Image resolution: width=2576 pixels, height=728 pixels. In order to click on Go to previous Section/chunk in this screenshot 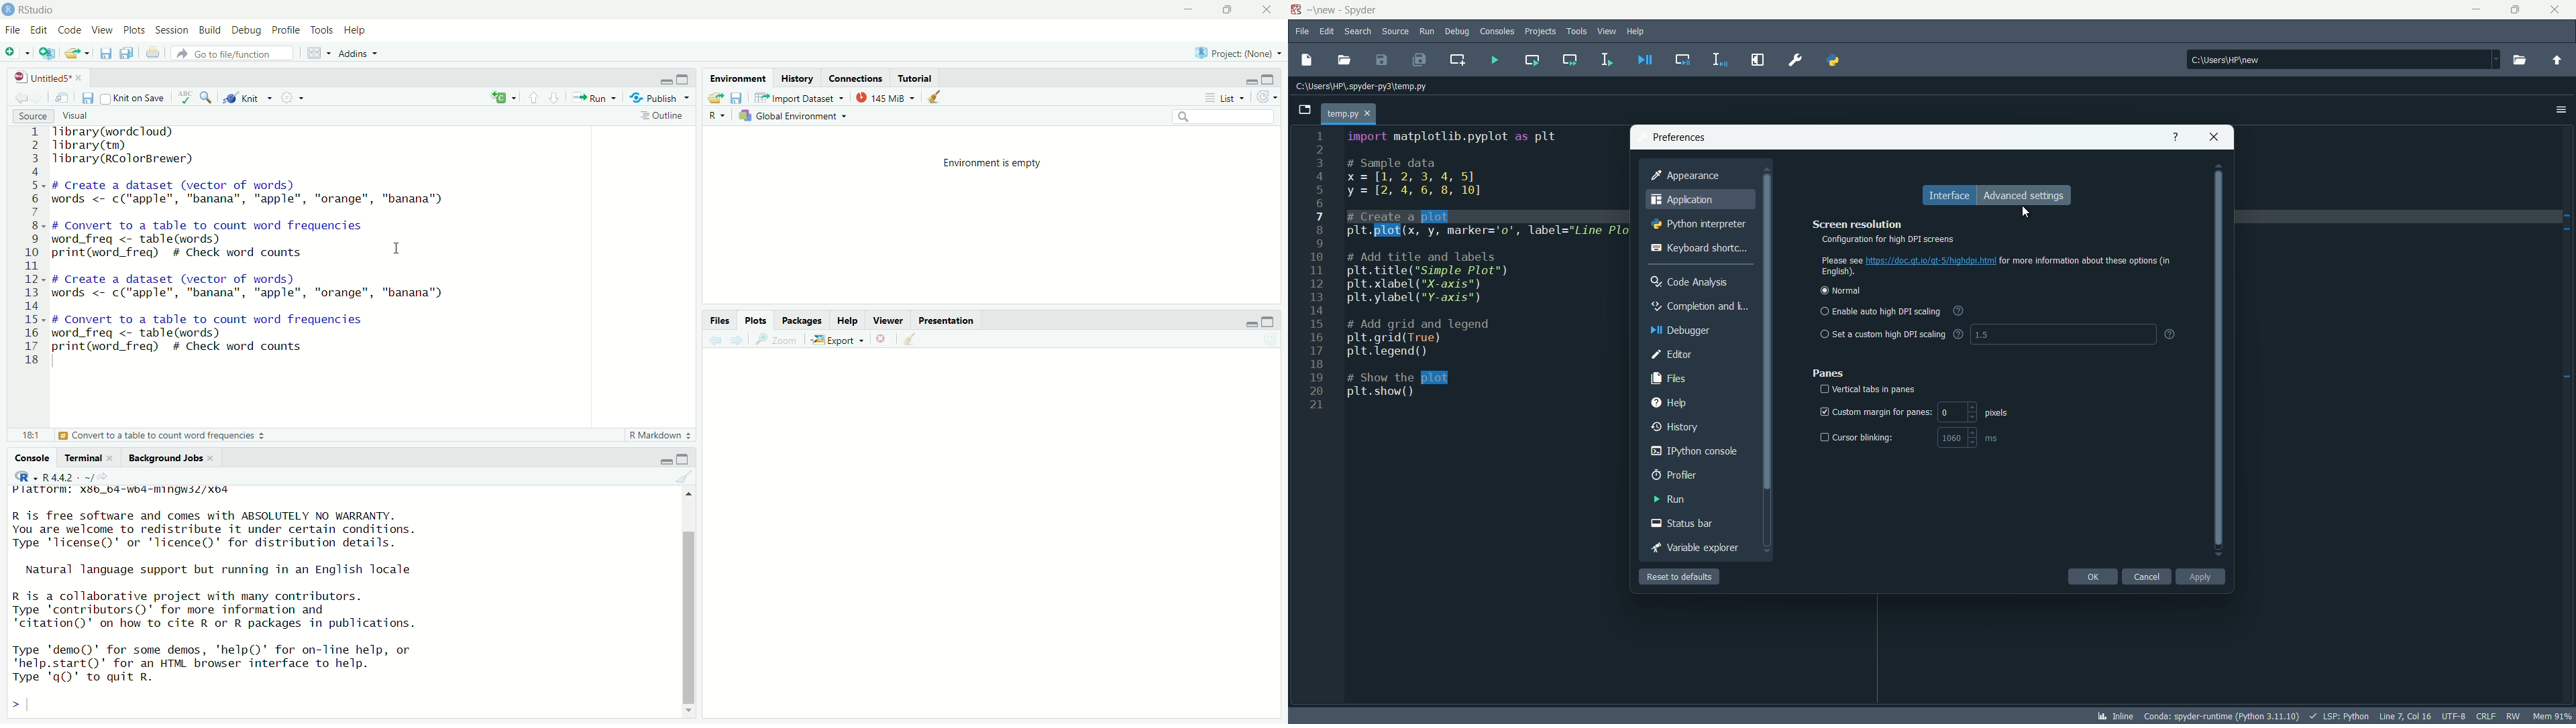, I will do `click(535, 99)`.